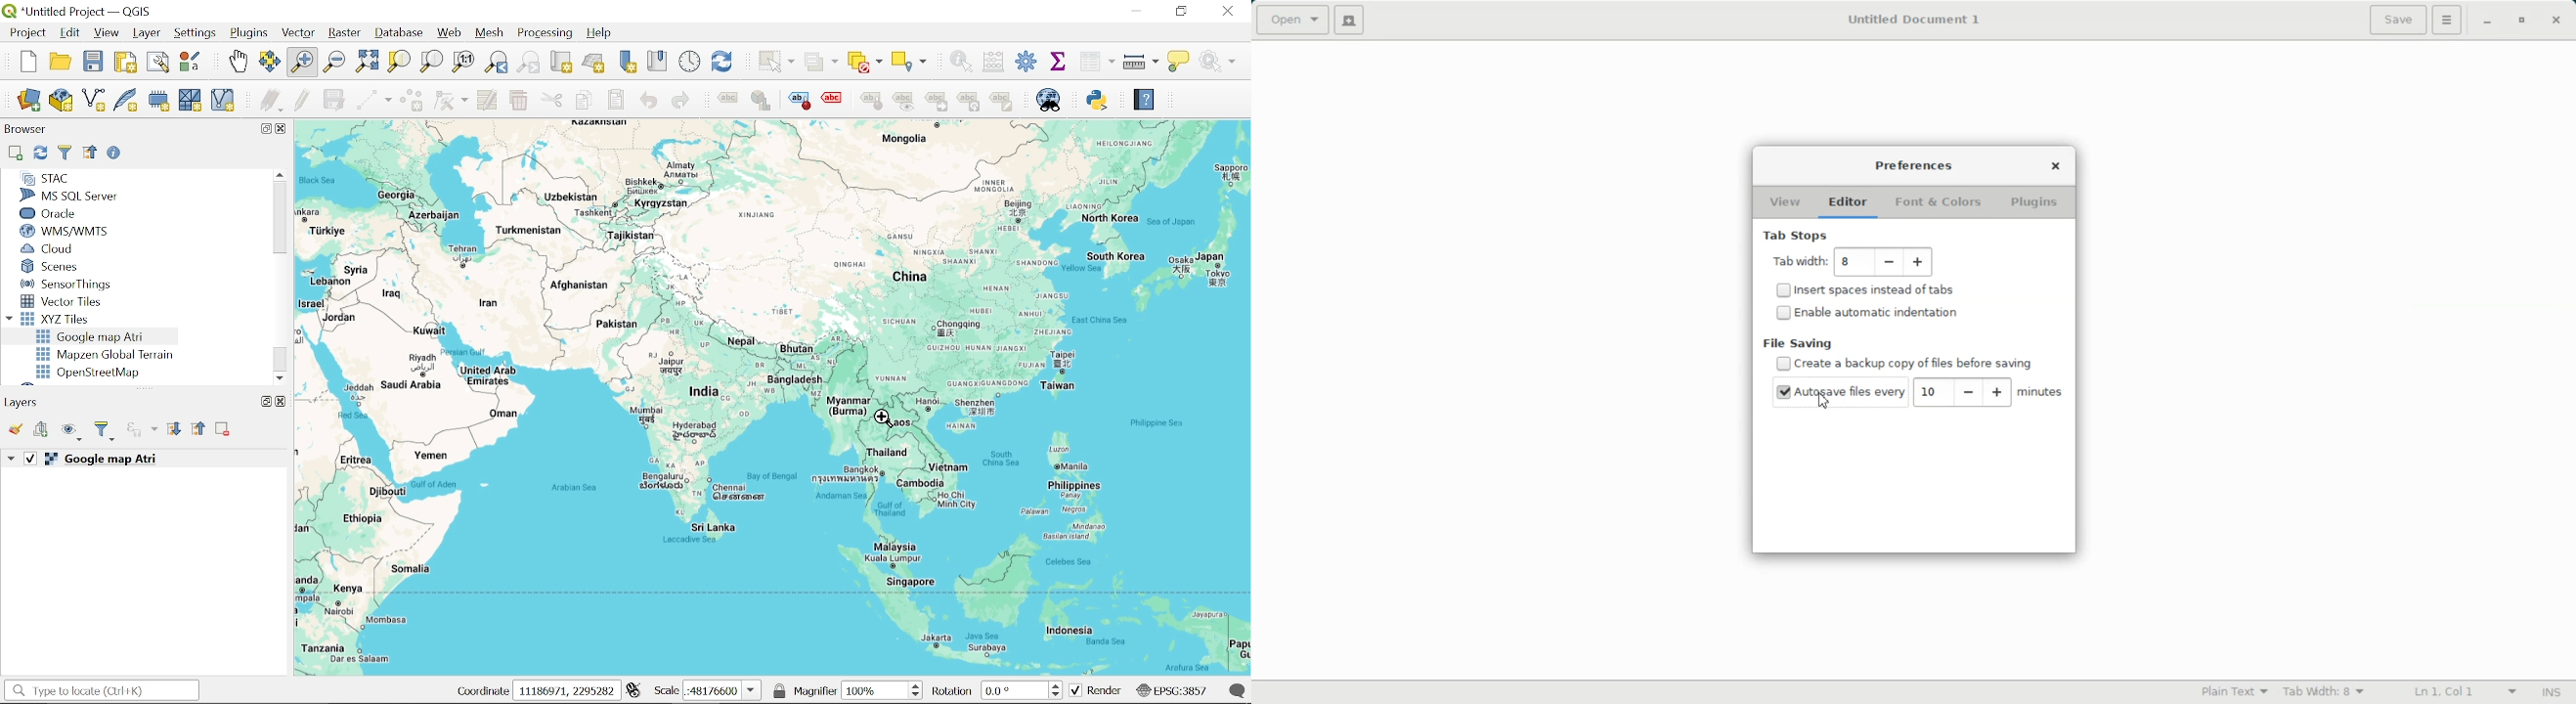  What do you see at coordinates (147, 33) in the screenshot?
I see `Layer` at bounding box center [147, 33].